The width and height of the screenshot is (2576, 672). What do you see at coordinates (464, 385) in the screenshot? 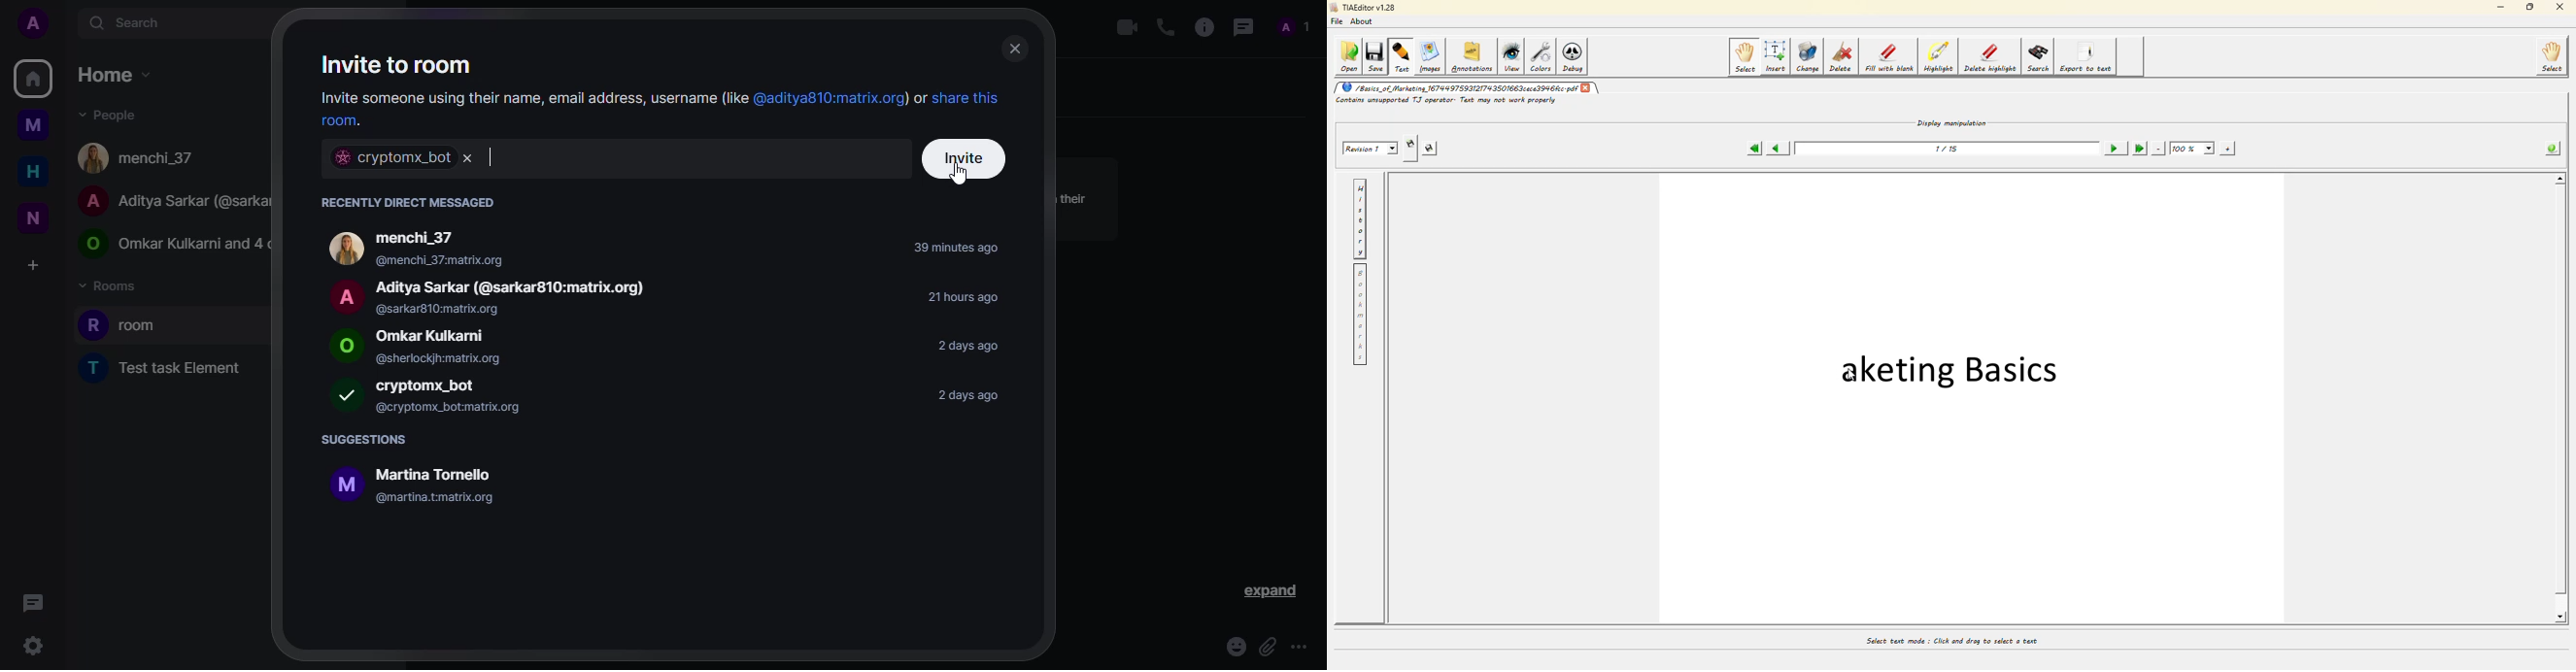
I see `bot` at bounding box center [464, 385].